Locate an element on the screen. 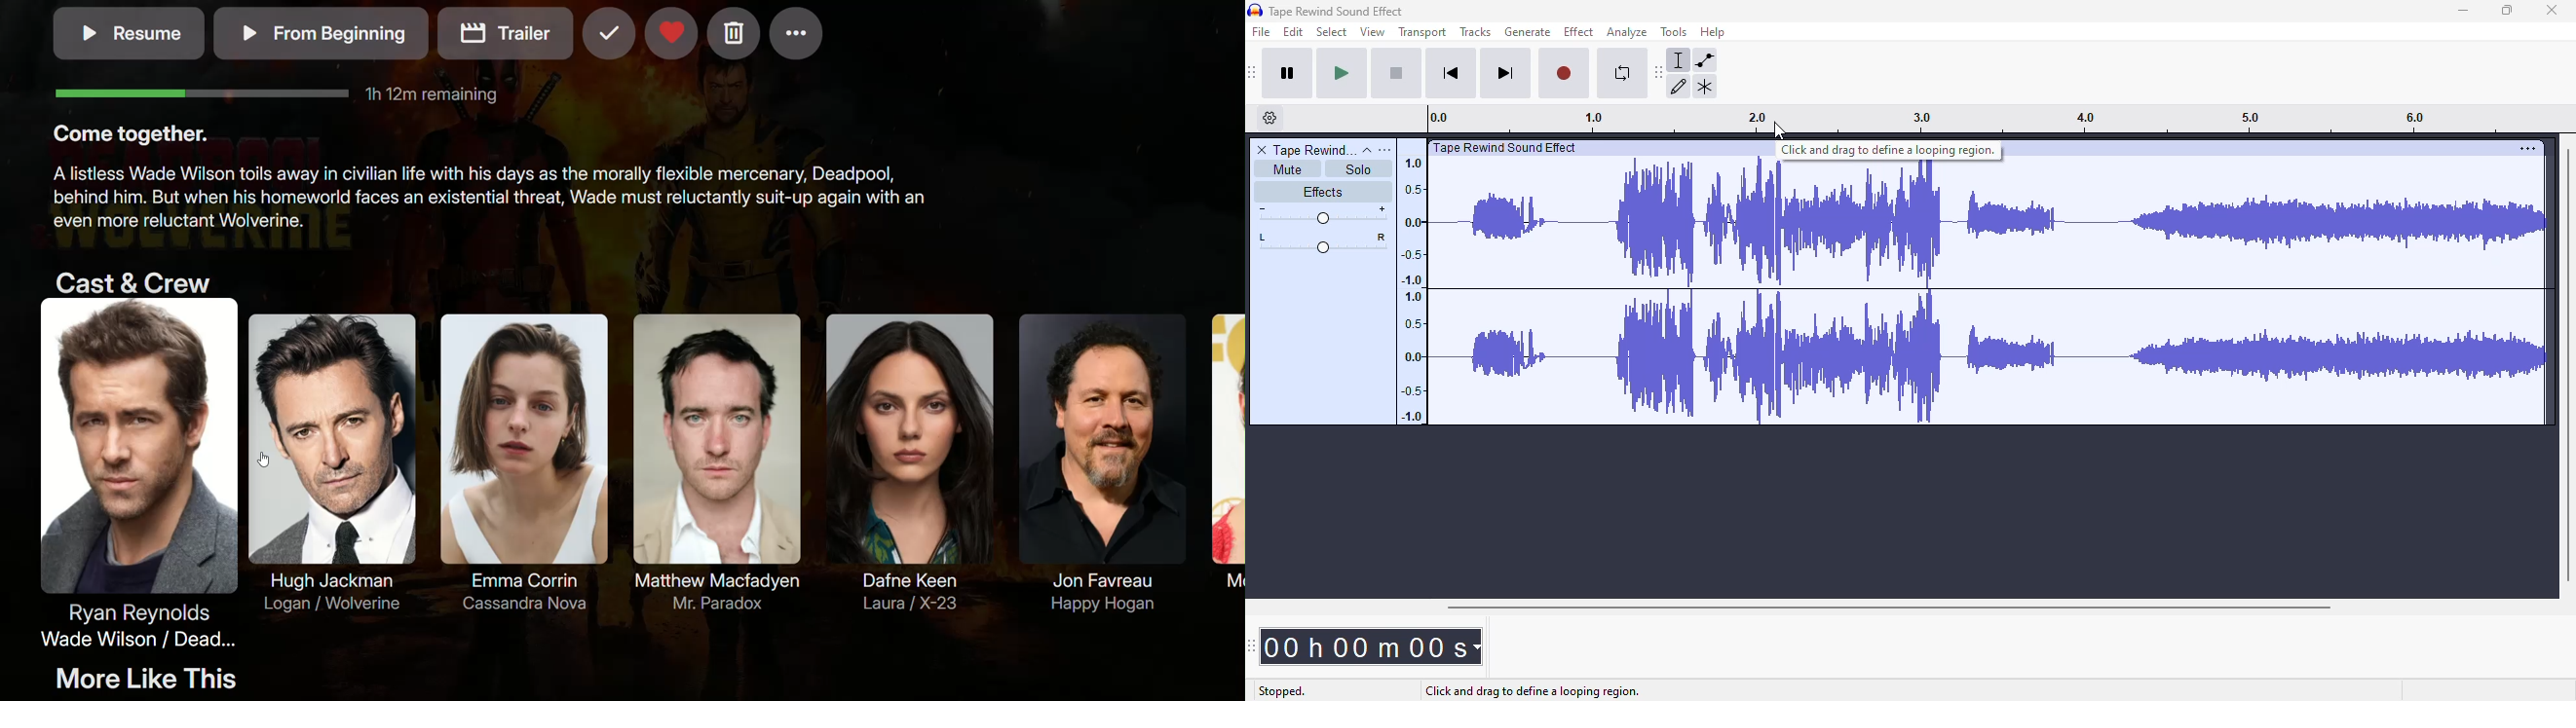 The height and width of the screenshot is (728, 2576). solo is located at coordinates (1360, 169).